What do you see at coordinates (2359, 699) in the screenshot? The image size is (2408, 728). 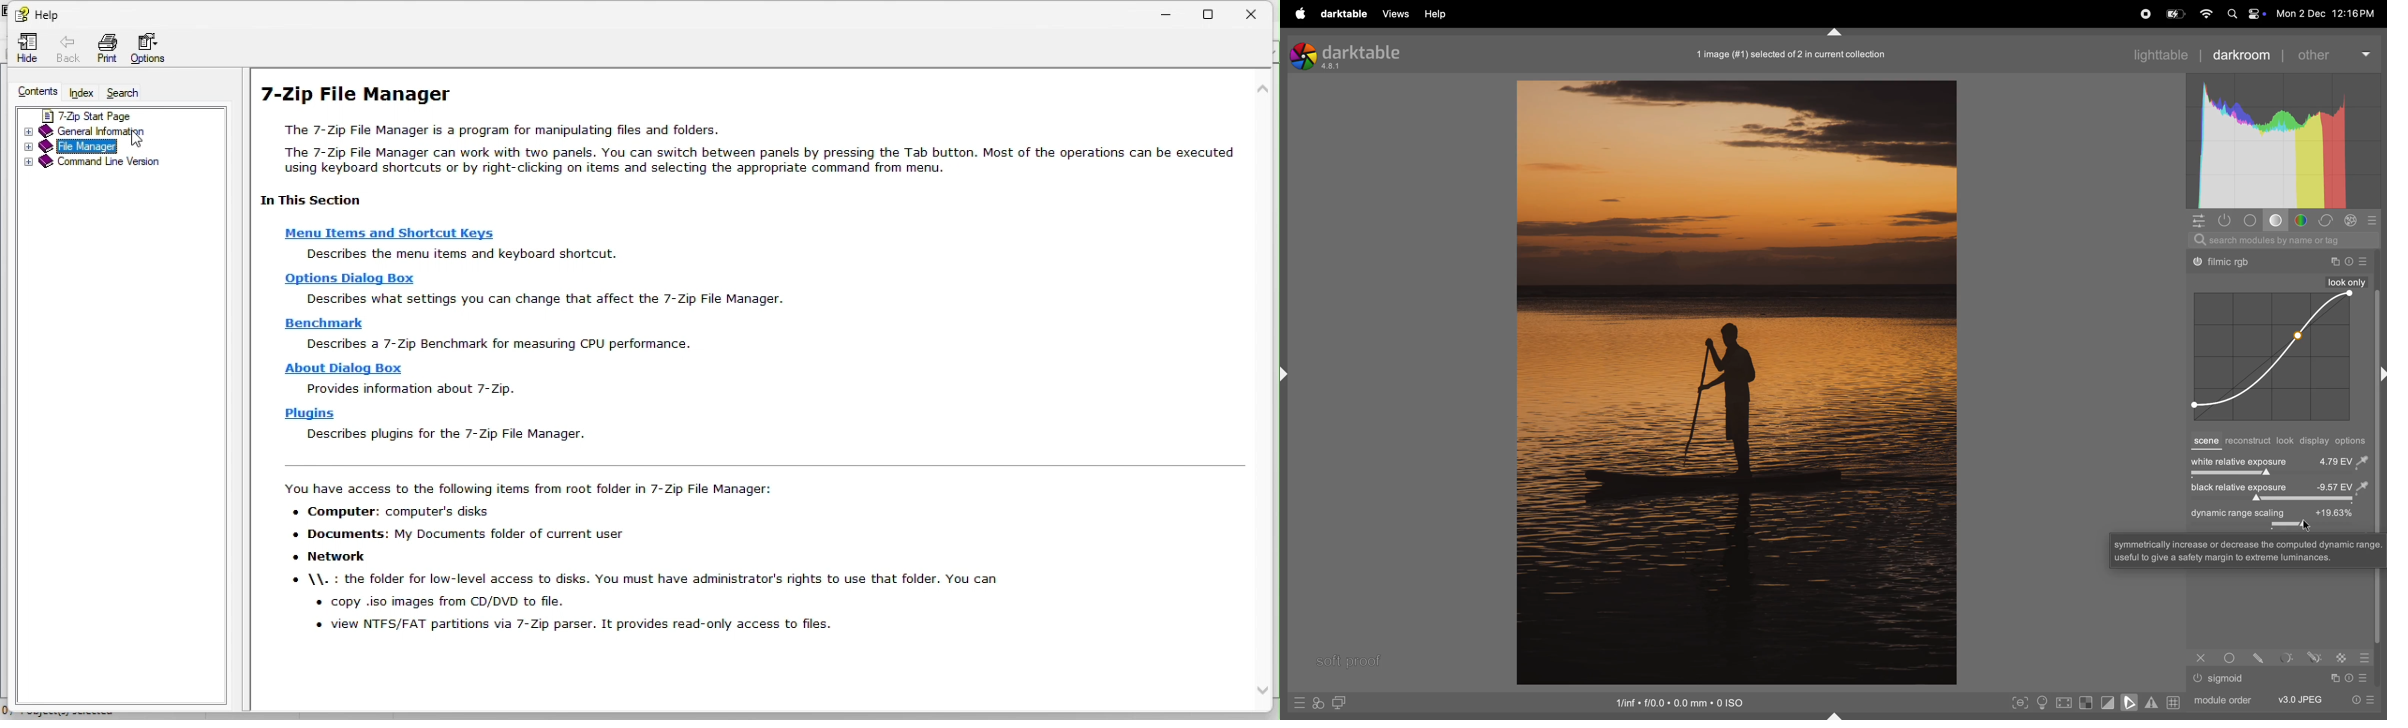 I see `quick acess to presets` at bounding box center [2359, 699].